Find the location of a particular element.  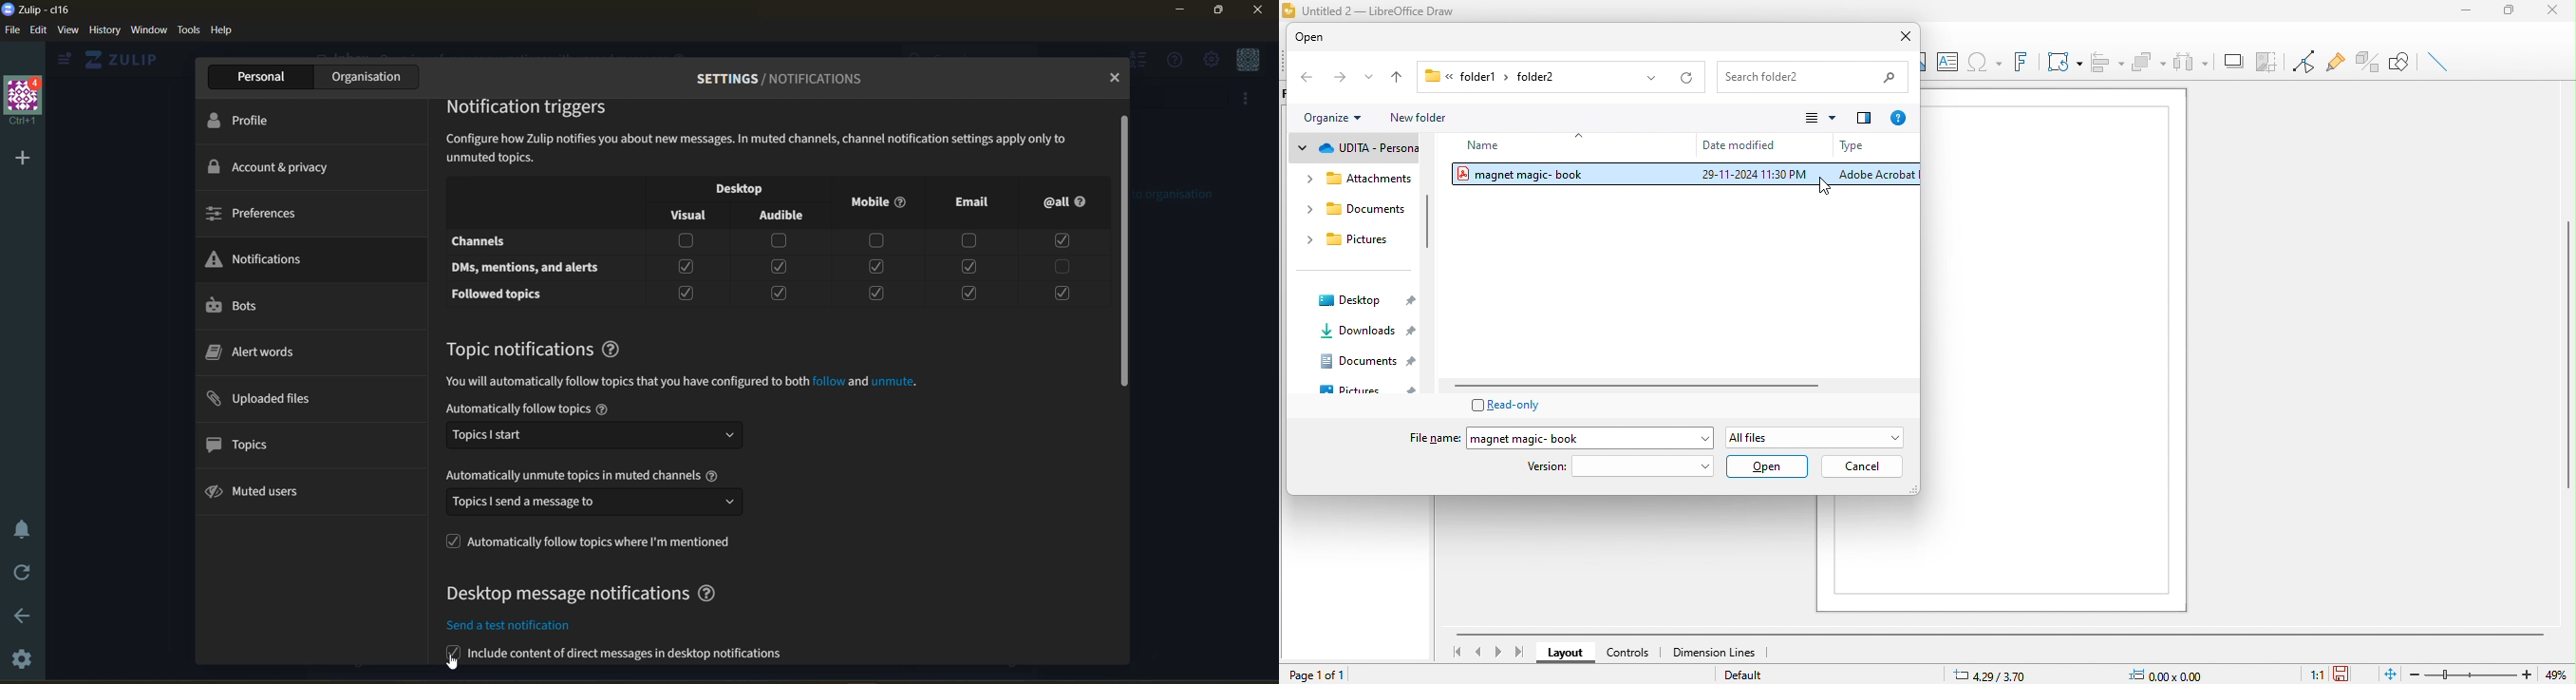

go back is located at coordinates (23, 615).